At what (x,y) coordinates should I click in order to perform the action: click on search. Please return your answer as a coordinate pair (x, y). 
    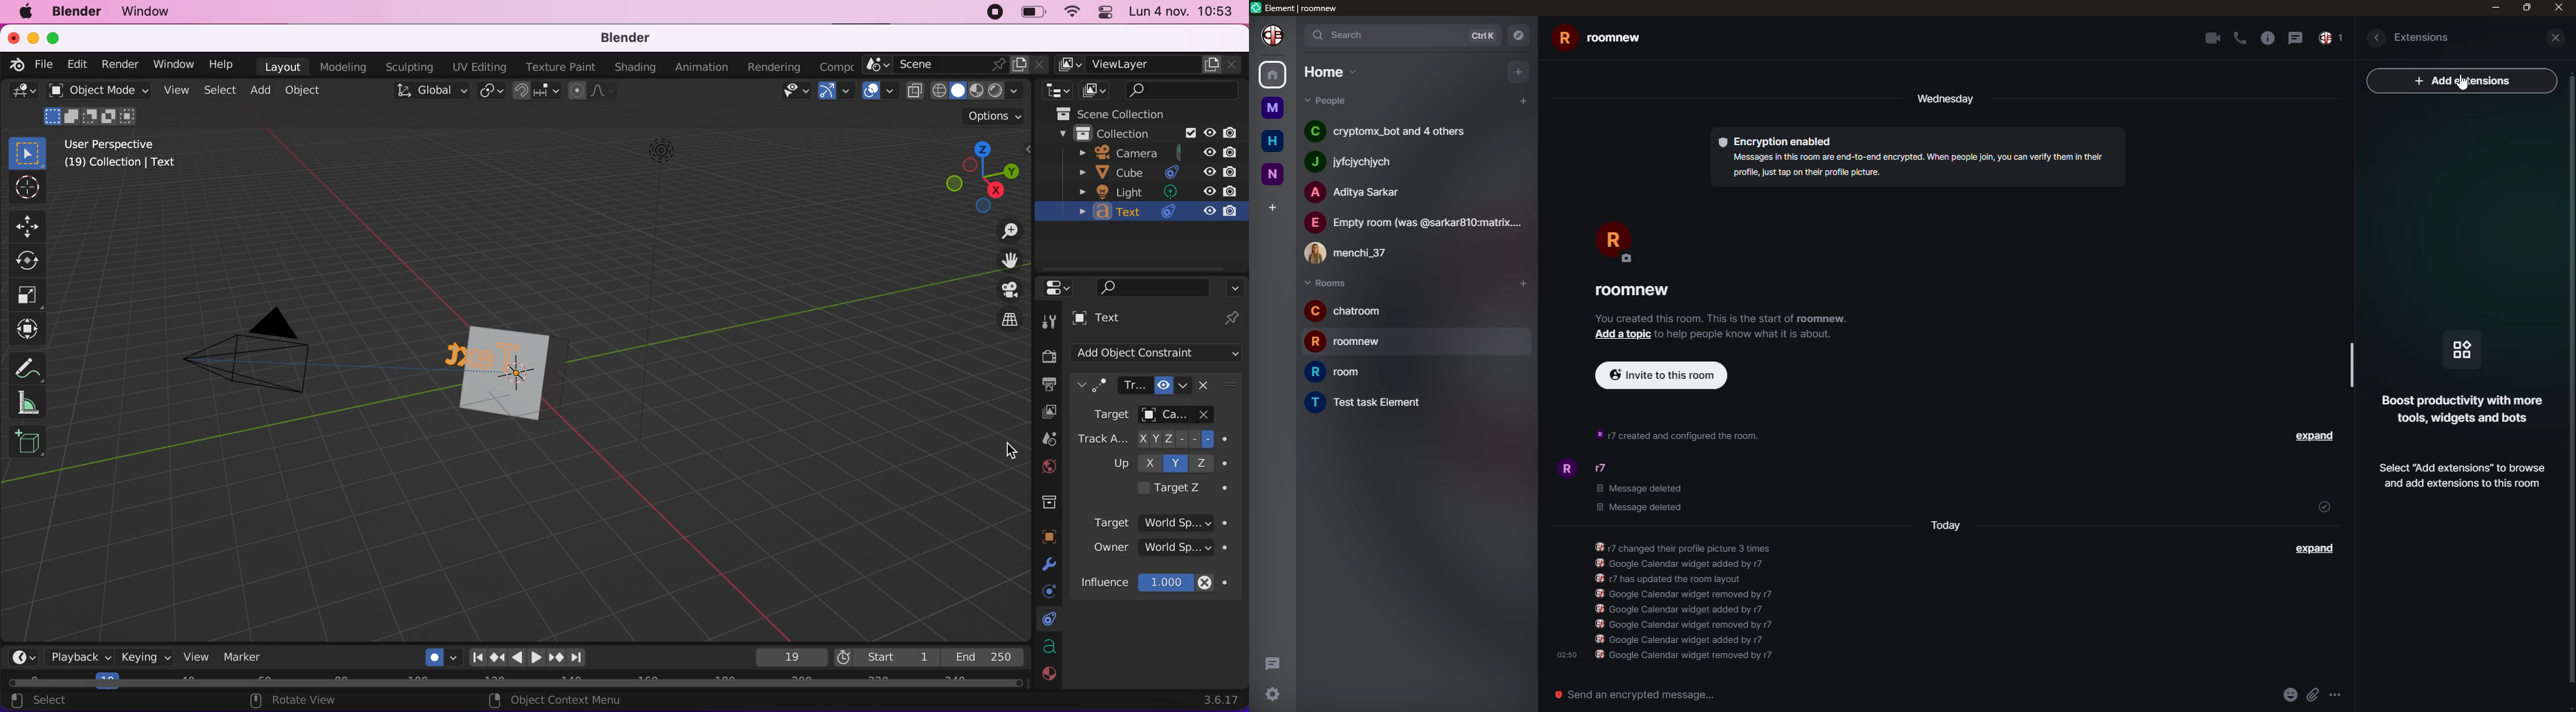
    Looking at the image, I should click on (1342, 37).